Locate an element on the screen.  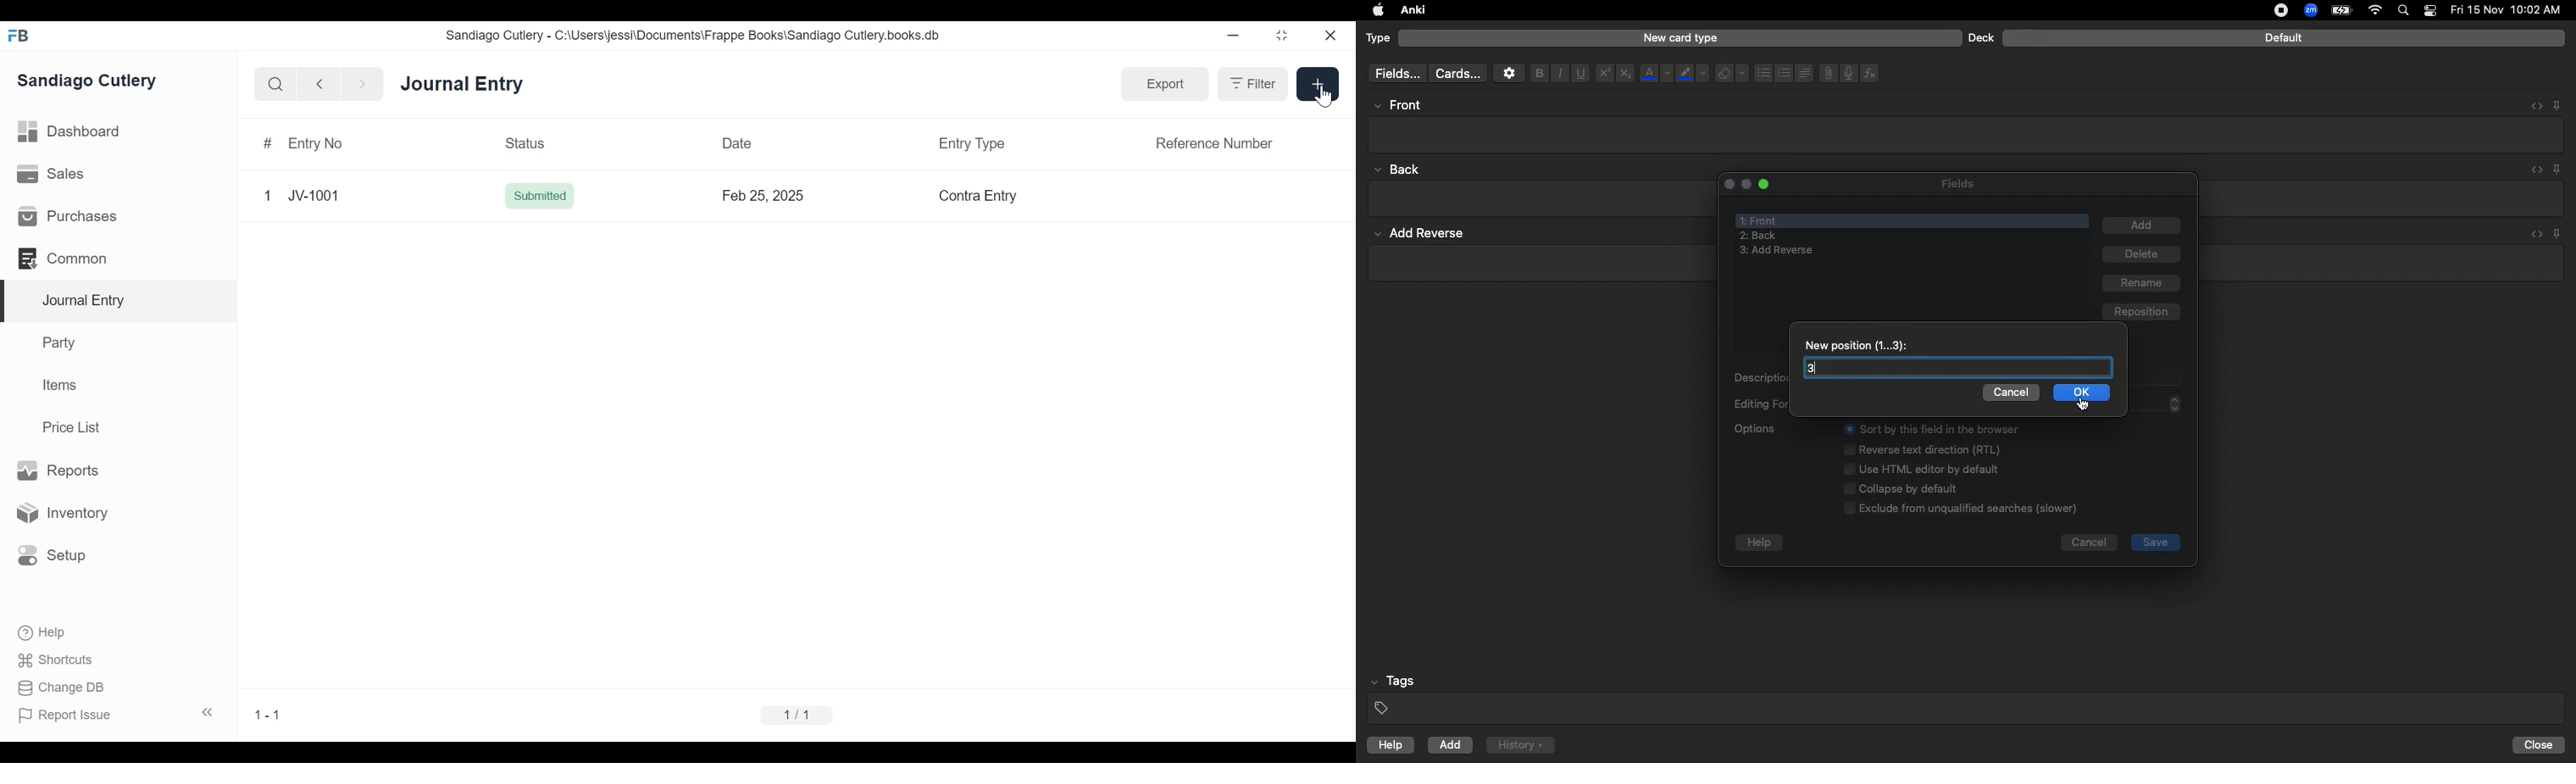
# is located at coordinates (266, 145).